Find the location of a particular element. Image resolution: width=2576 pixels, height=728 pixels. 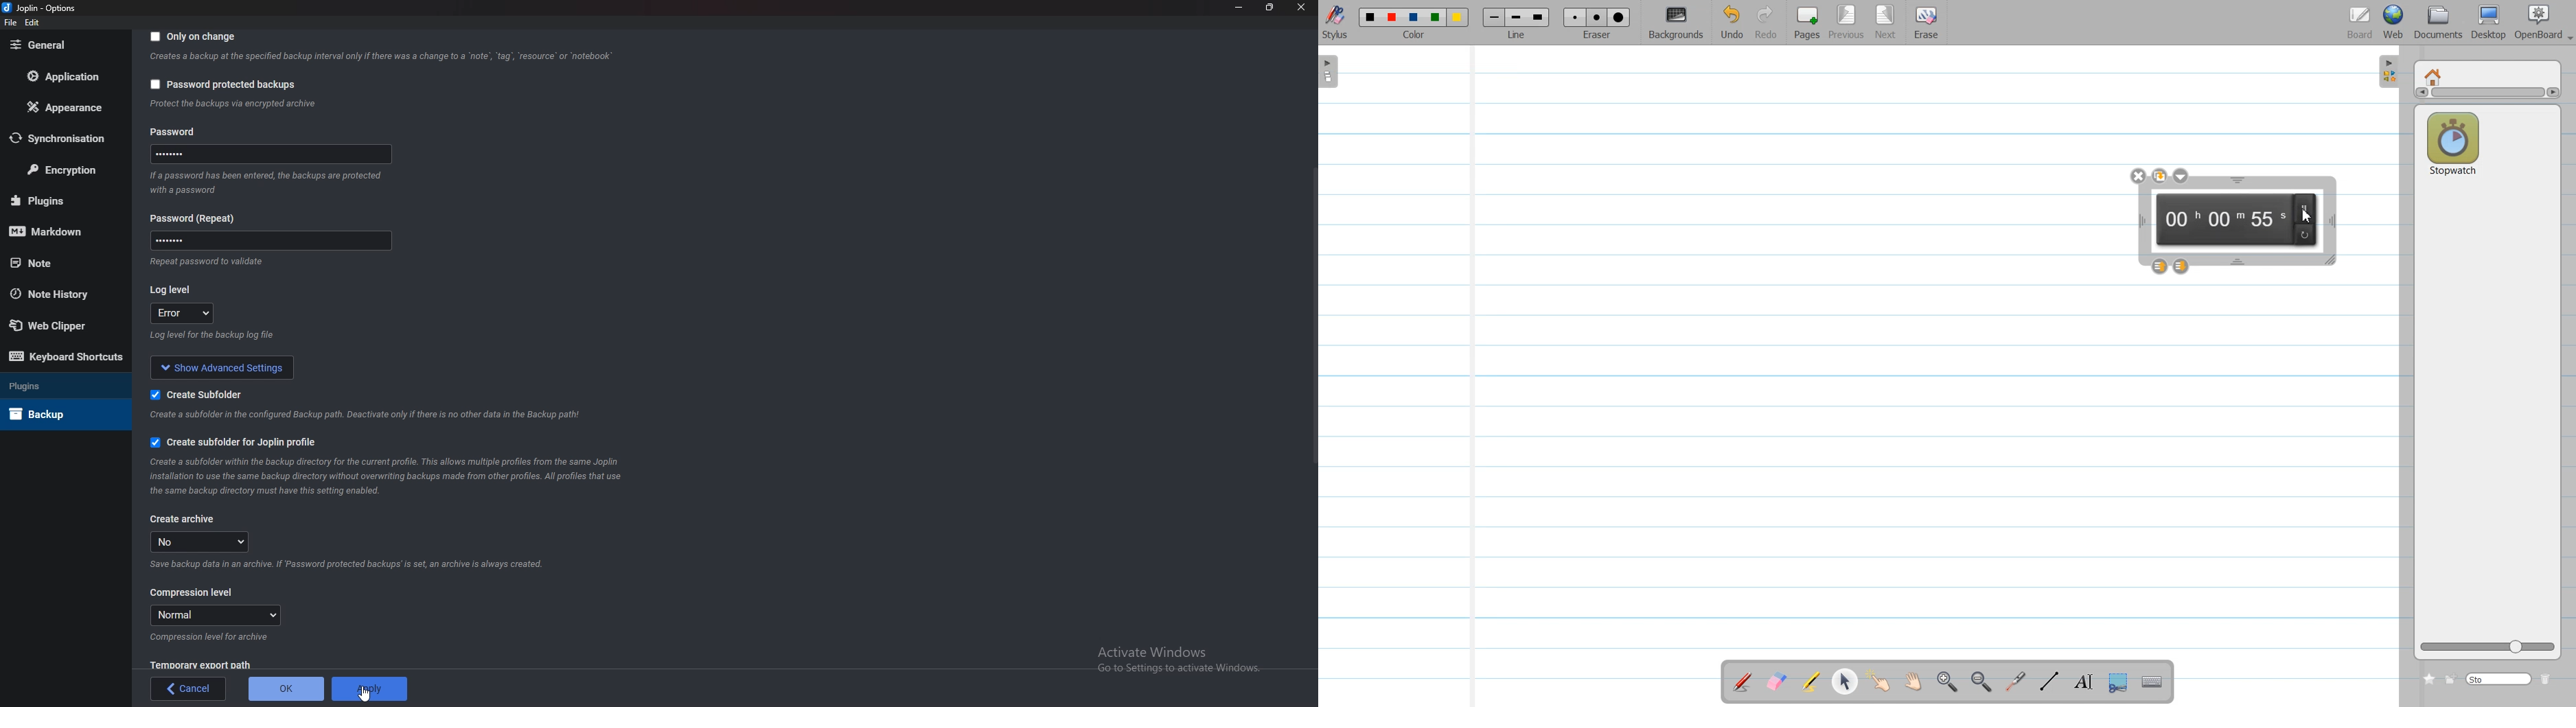

Password is located at coordinates (194, 131).